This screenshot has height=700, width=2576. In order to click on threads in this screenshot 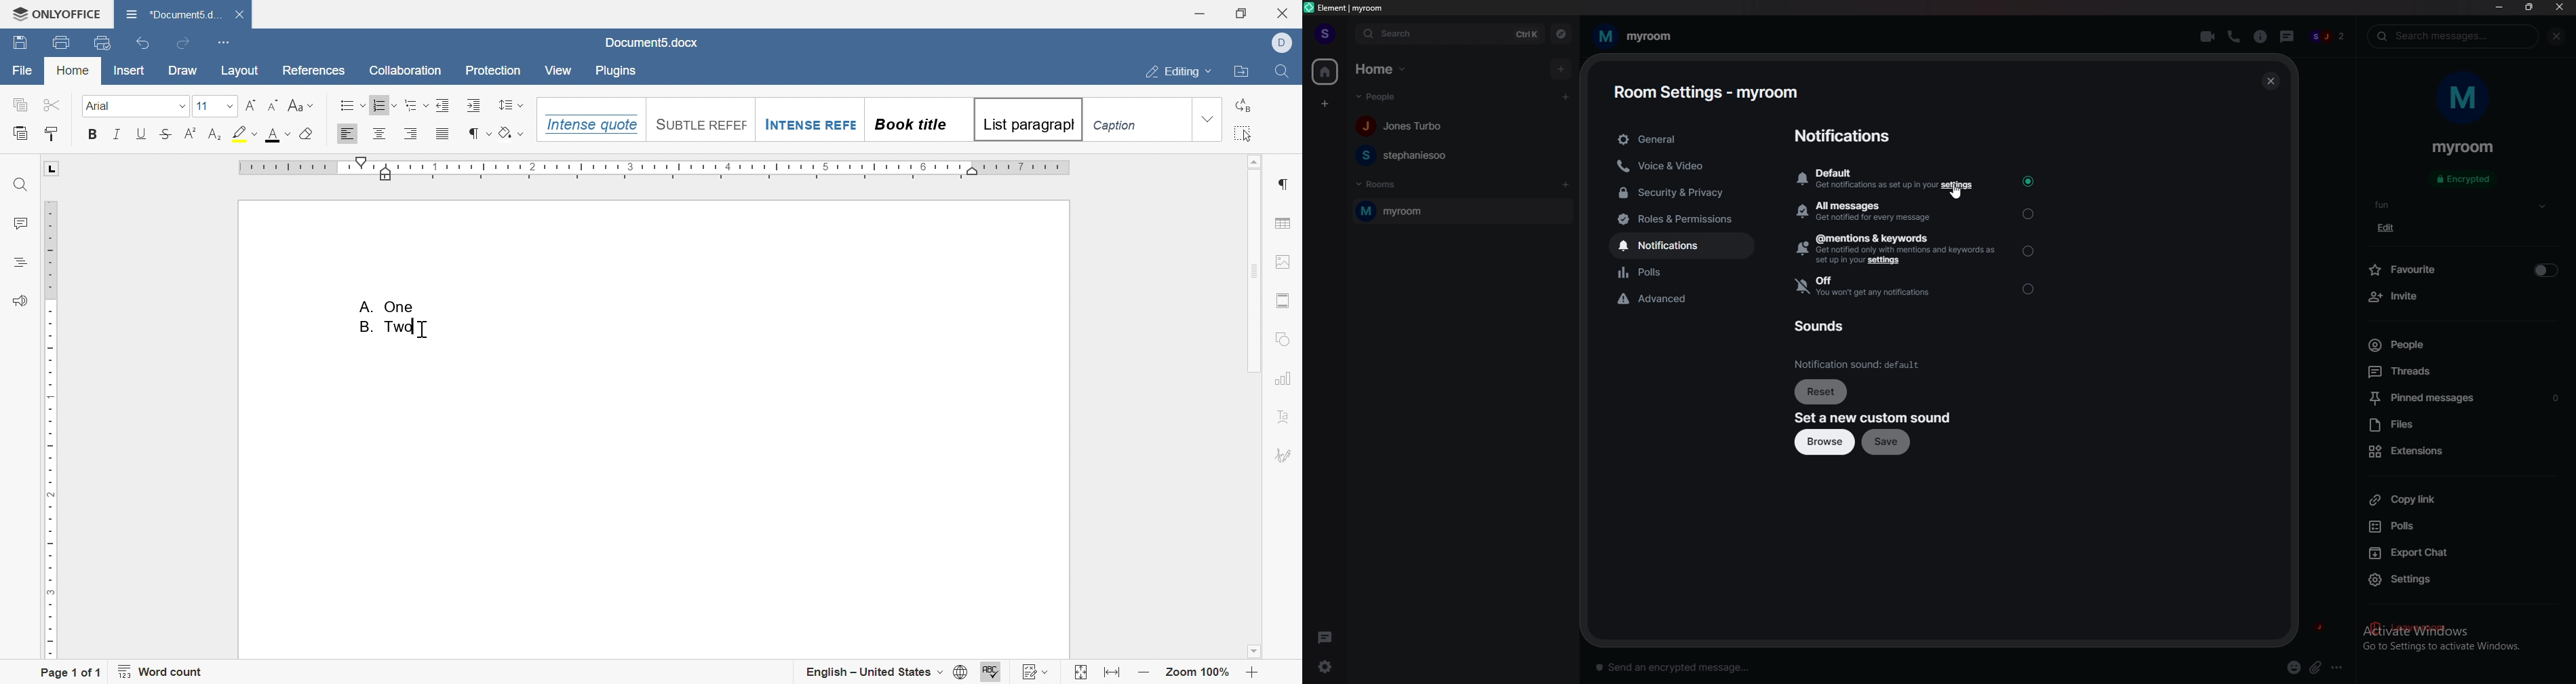, I will do `click(1325, 636)`.